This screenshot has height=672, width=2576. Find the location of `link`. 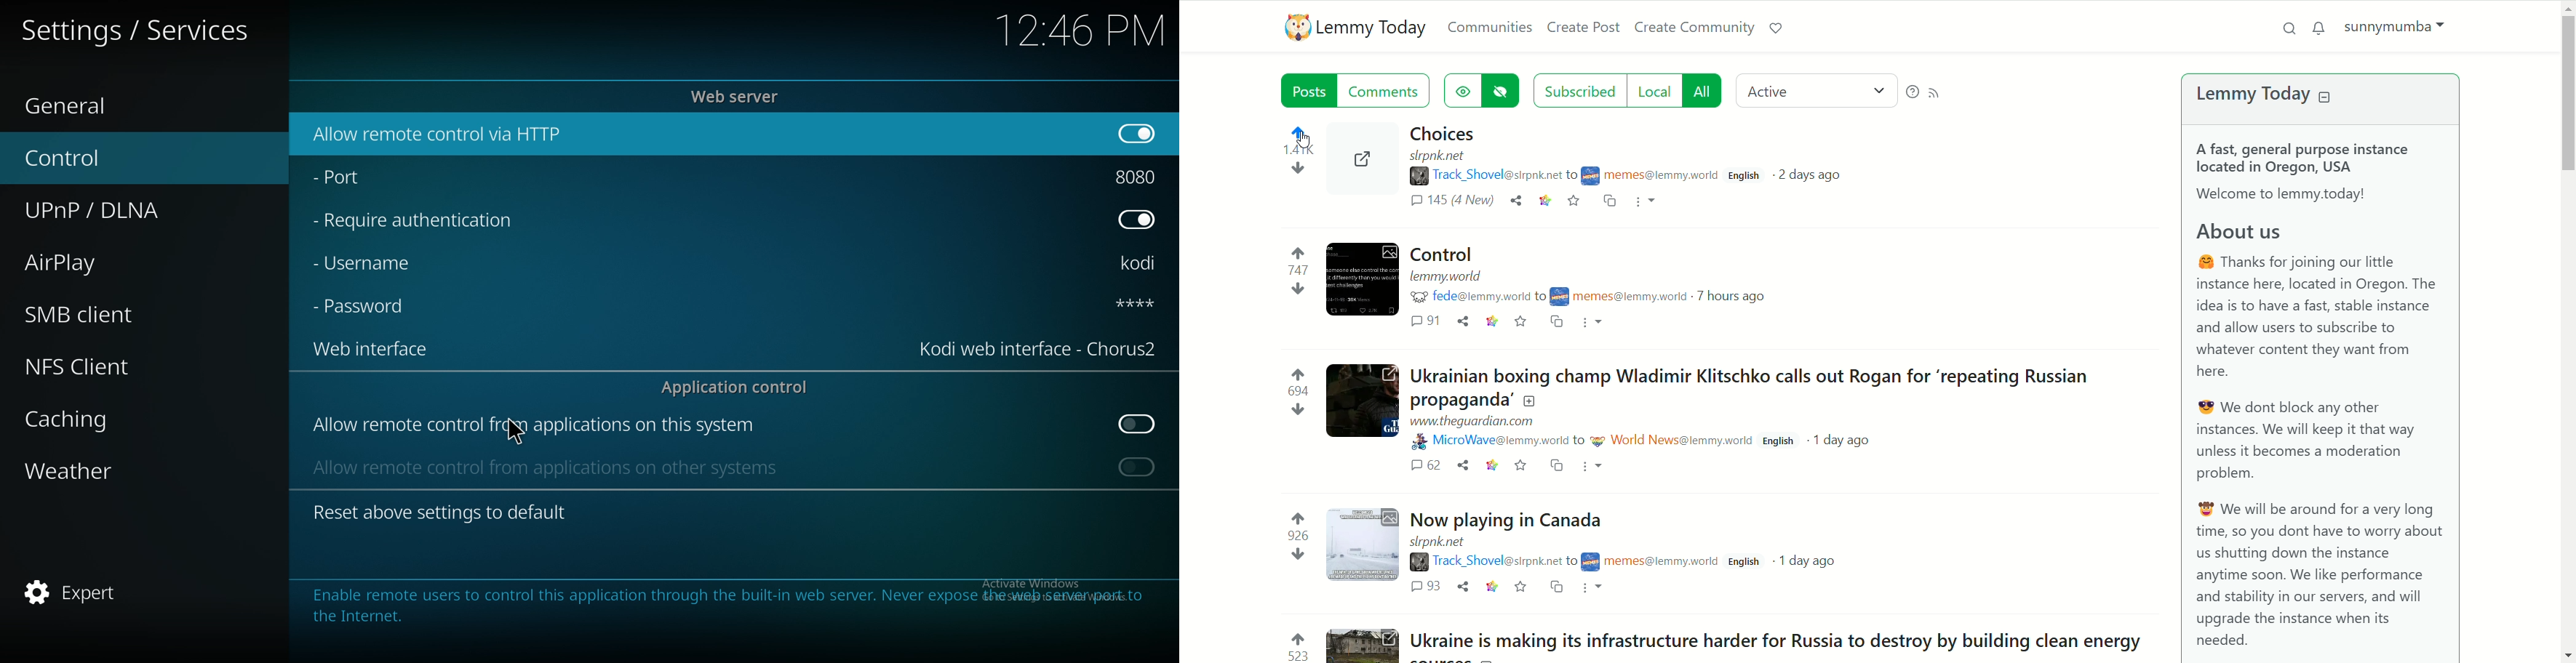

link is located at coordinates (1494, 465).